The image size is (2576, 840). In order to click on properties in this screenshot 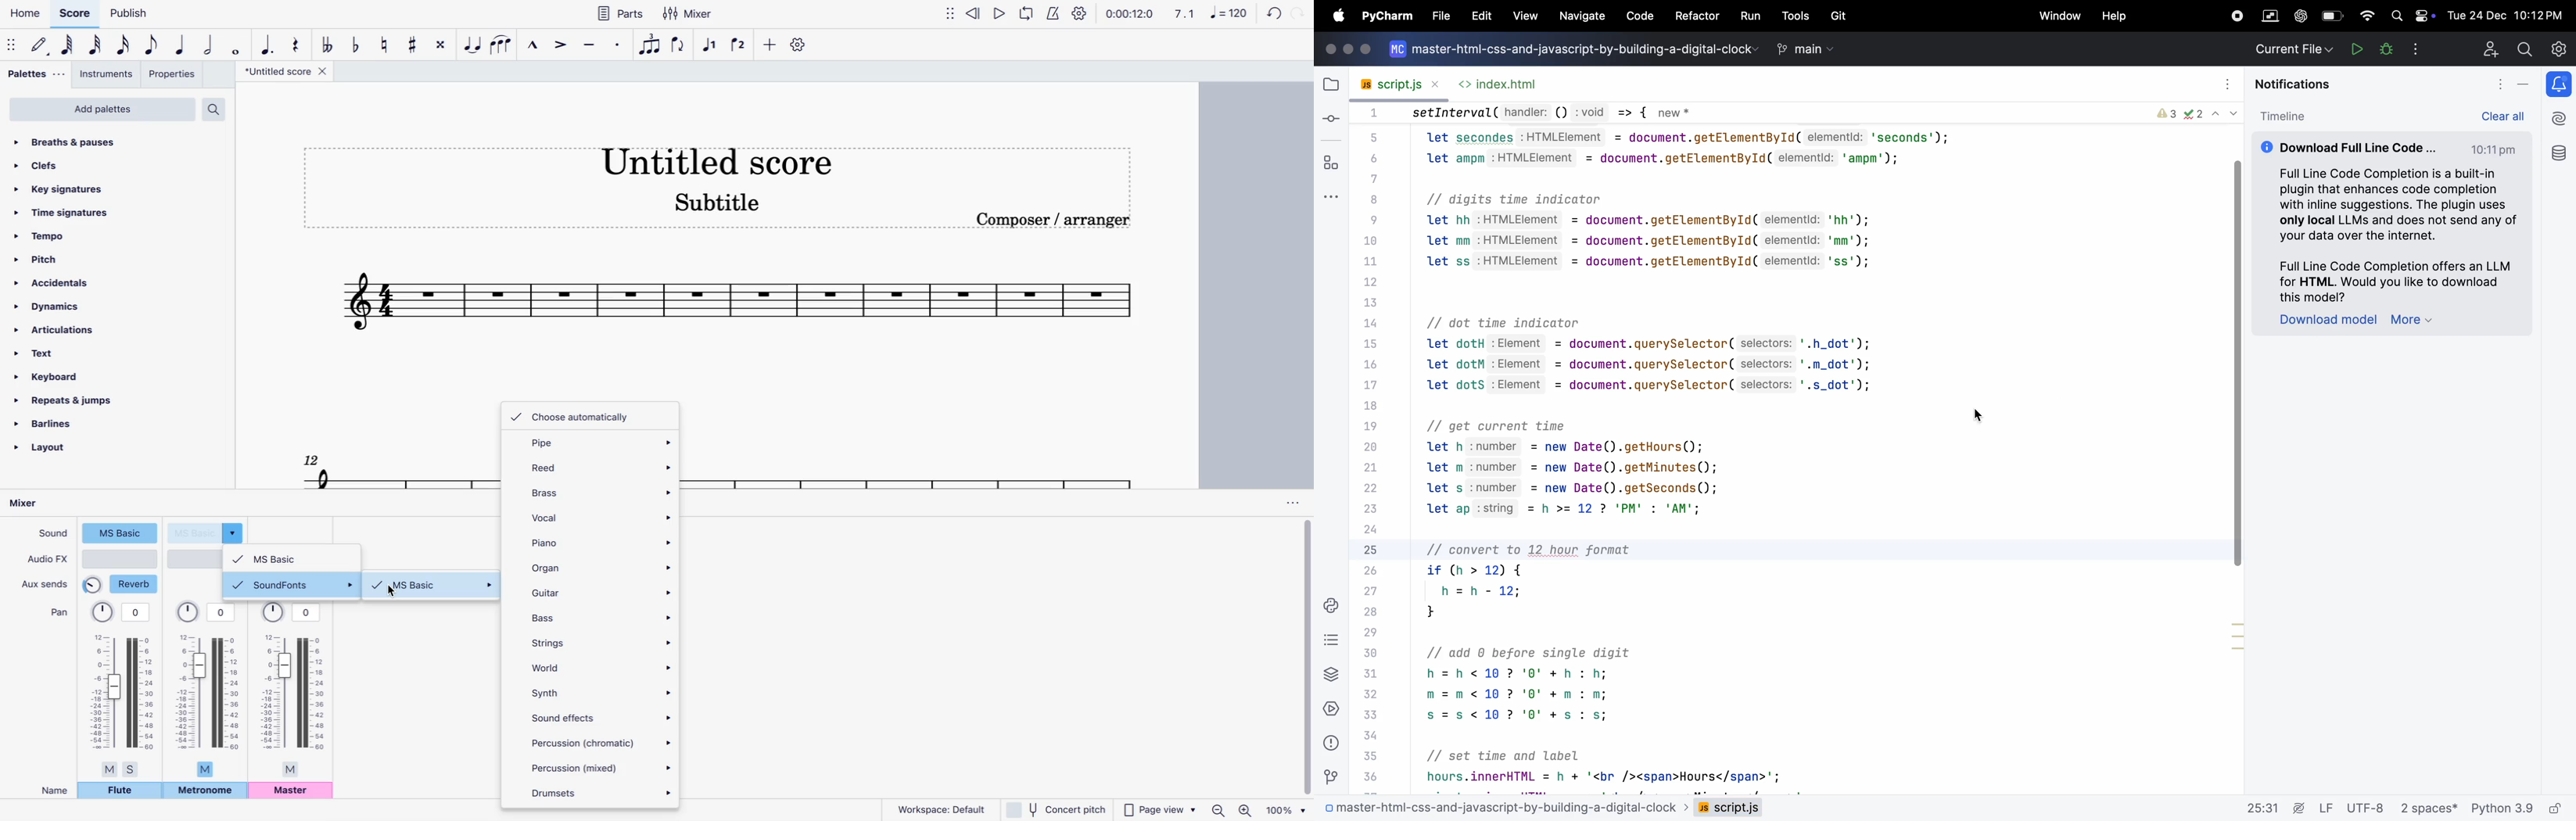, I will do `click(175, 77)`.